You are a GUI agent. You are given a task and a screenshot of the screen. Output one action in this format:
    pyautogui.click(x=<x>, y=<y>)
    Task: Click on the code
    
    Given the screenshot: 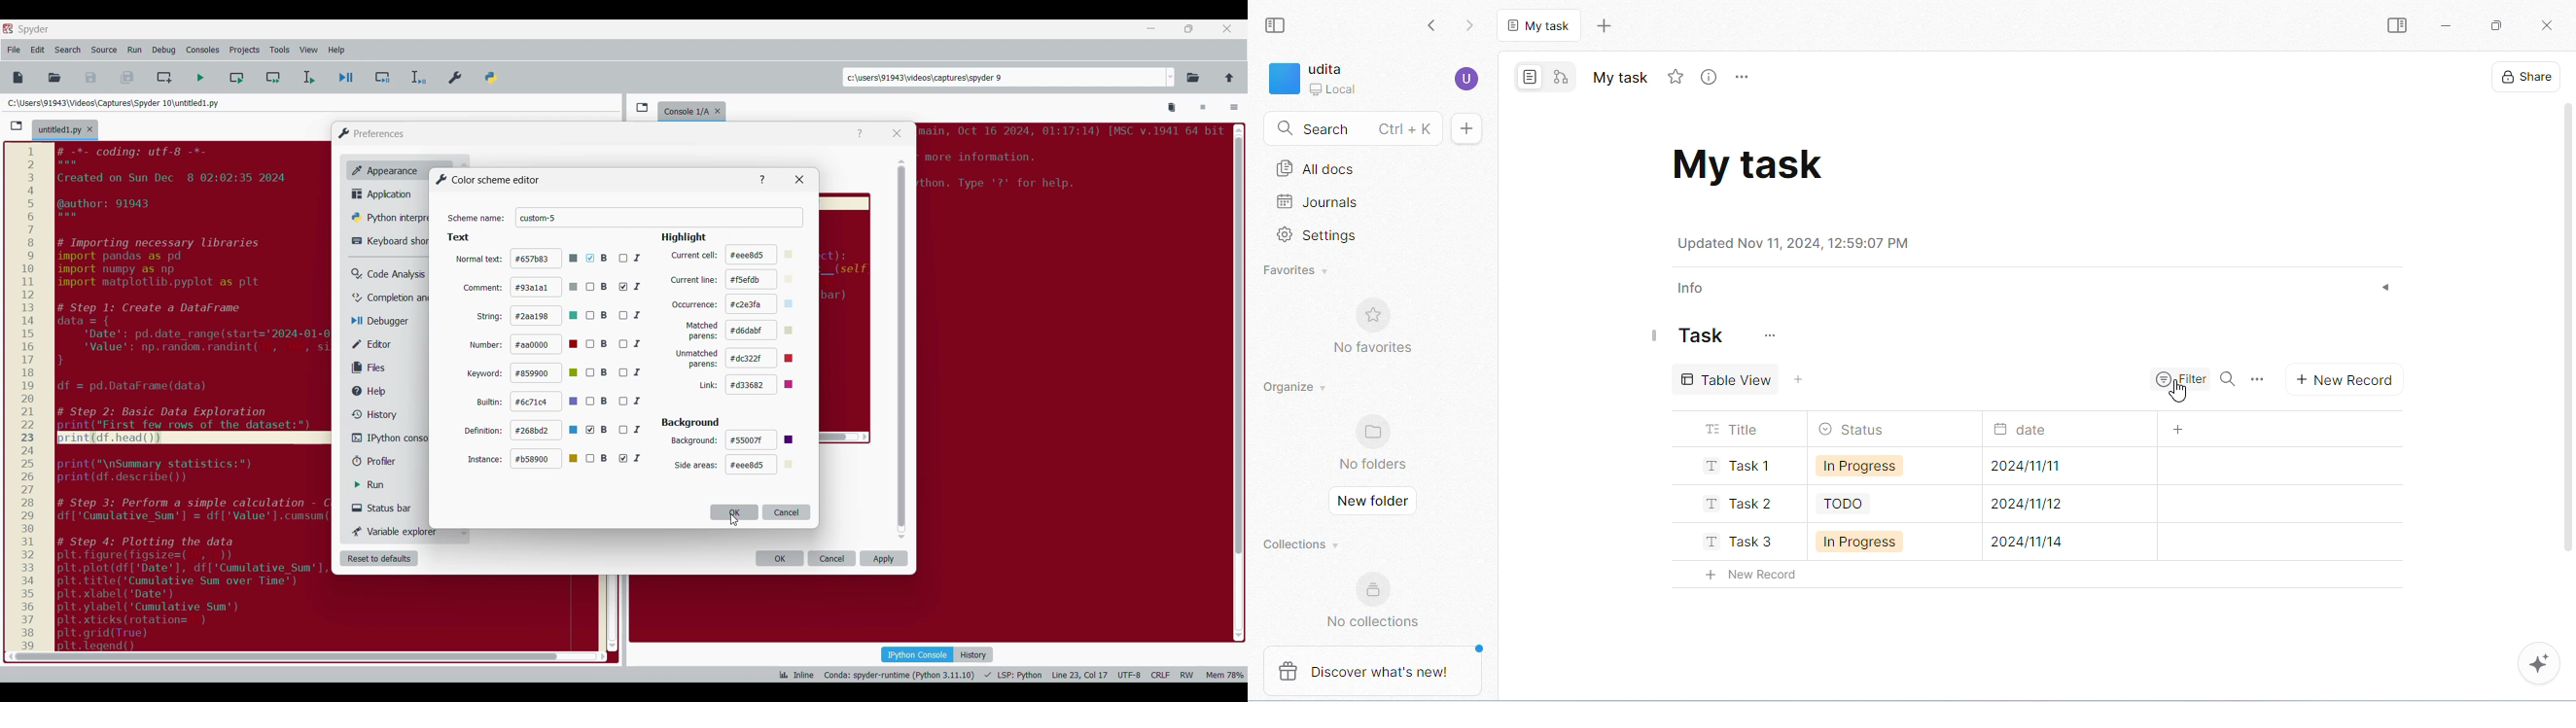 What is the action you would take?
    pyautogui.click(x=1069, y=162)
    